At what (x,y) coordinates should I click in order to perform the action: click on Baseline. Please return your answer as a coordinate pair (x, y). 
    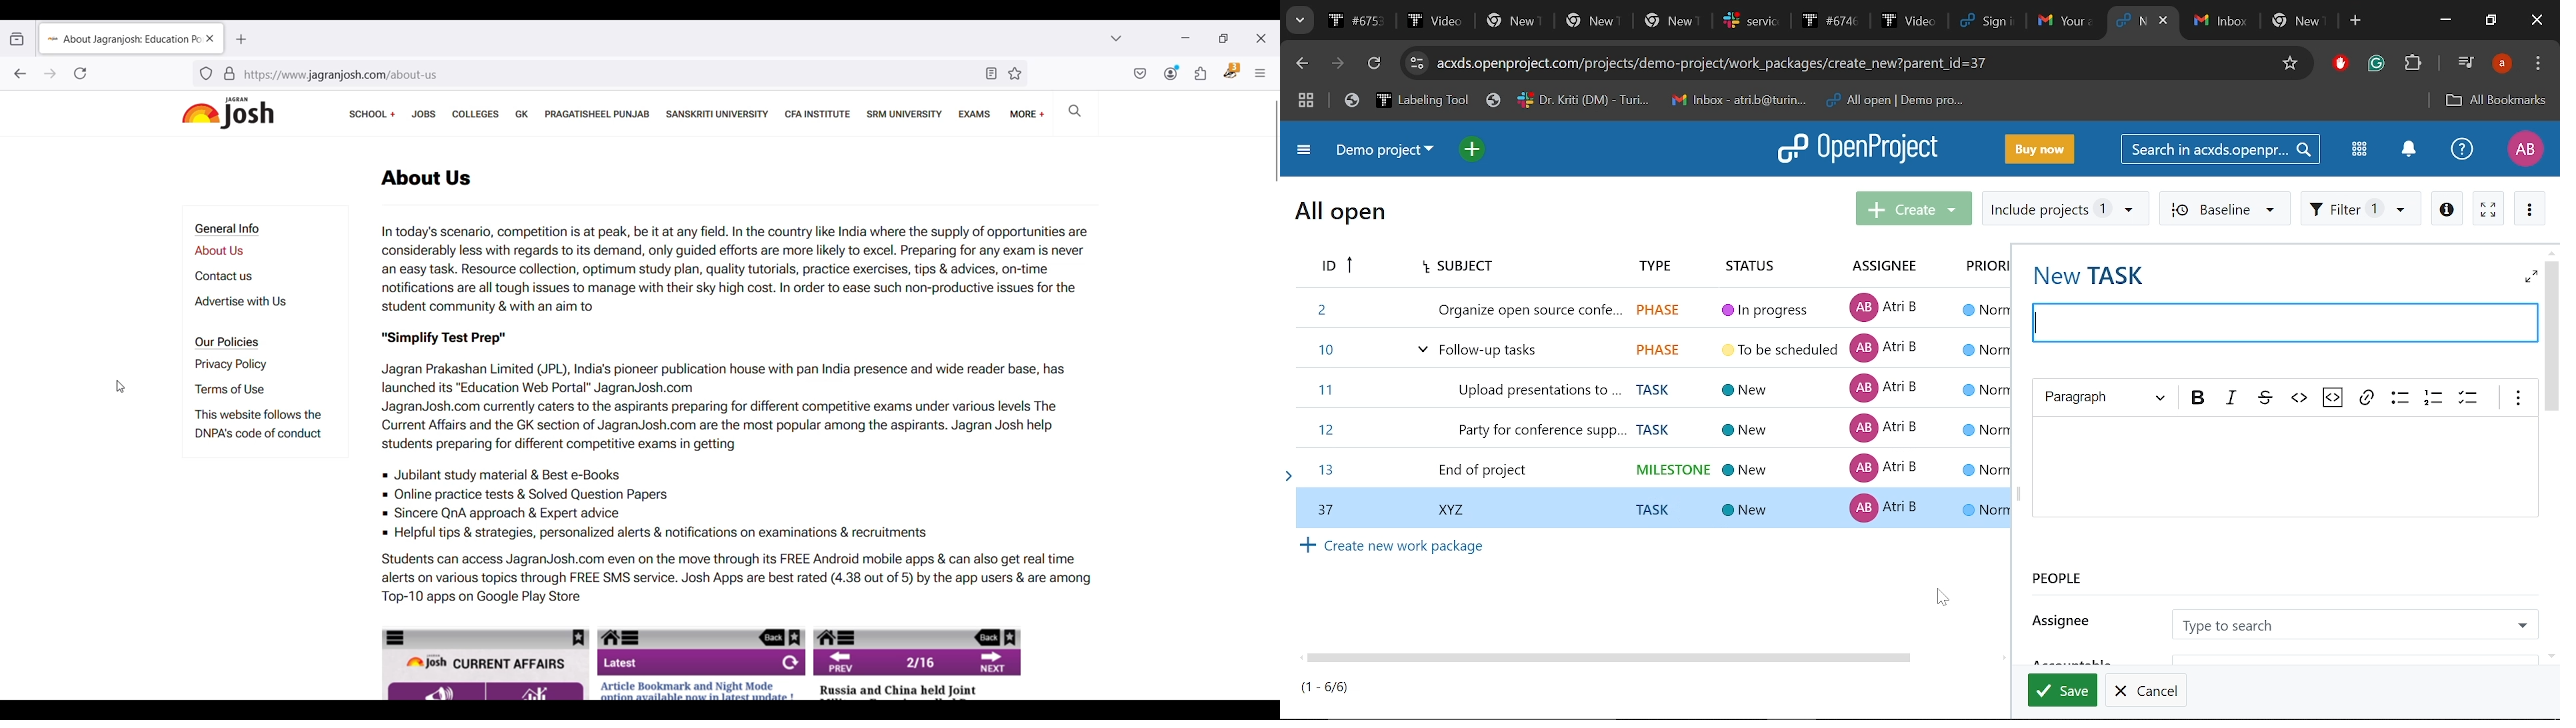
    Looking at the image, I should click on (2223, 207).